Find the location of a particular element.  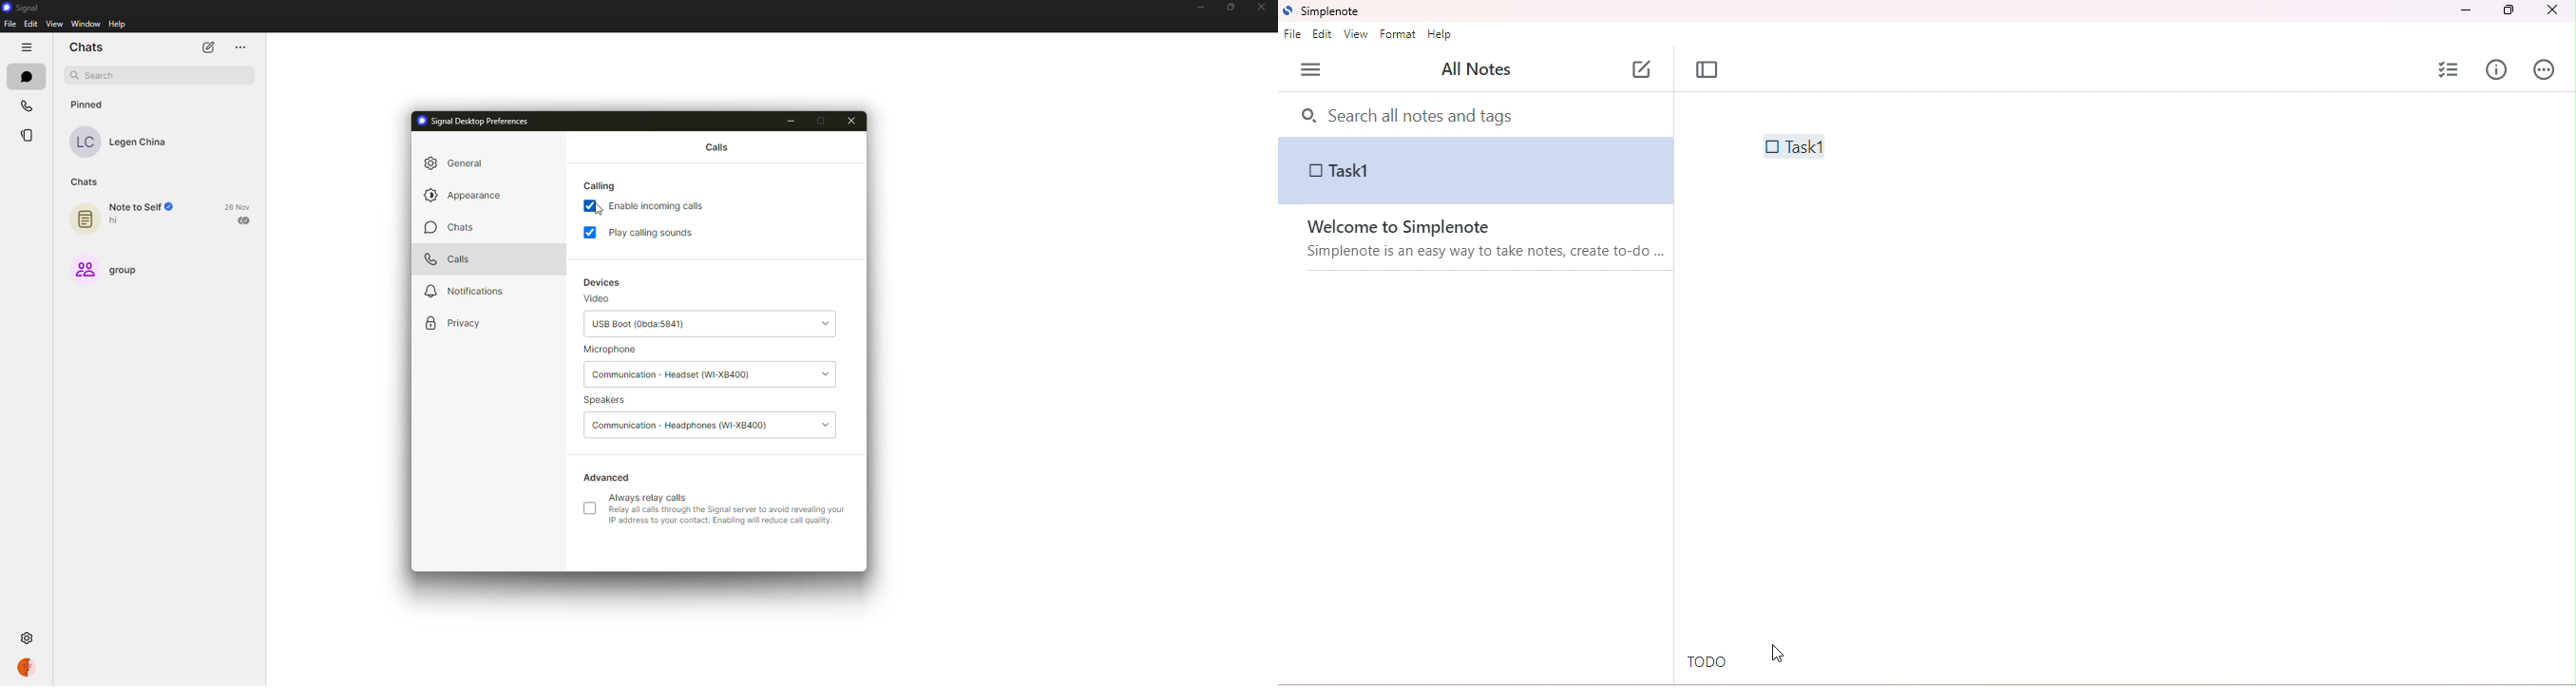

simplenote is located at coordinates (1329, 12).